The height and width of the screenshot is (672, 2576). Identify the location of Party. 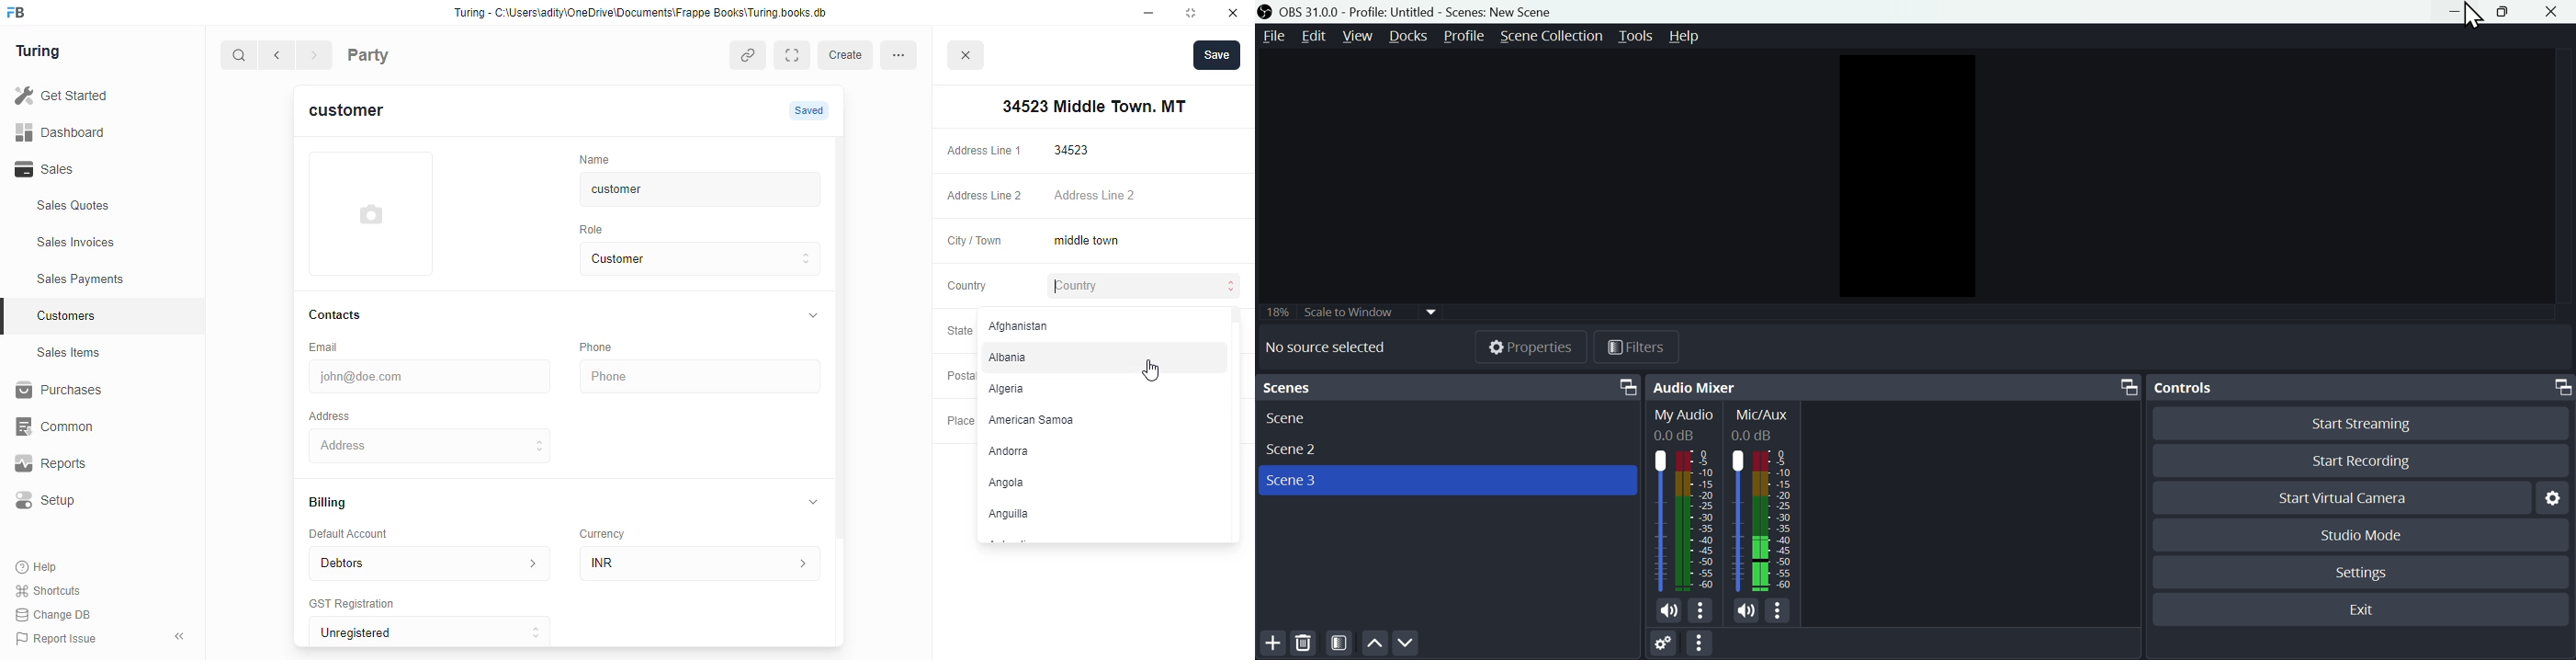
(406, 53).